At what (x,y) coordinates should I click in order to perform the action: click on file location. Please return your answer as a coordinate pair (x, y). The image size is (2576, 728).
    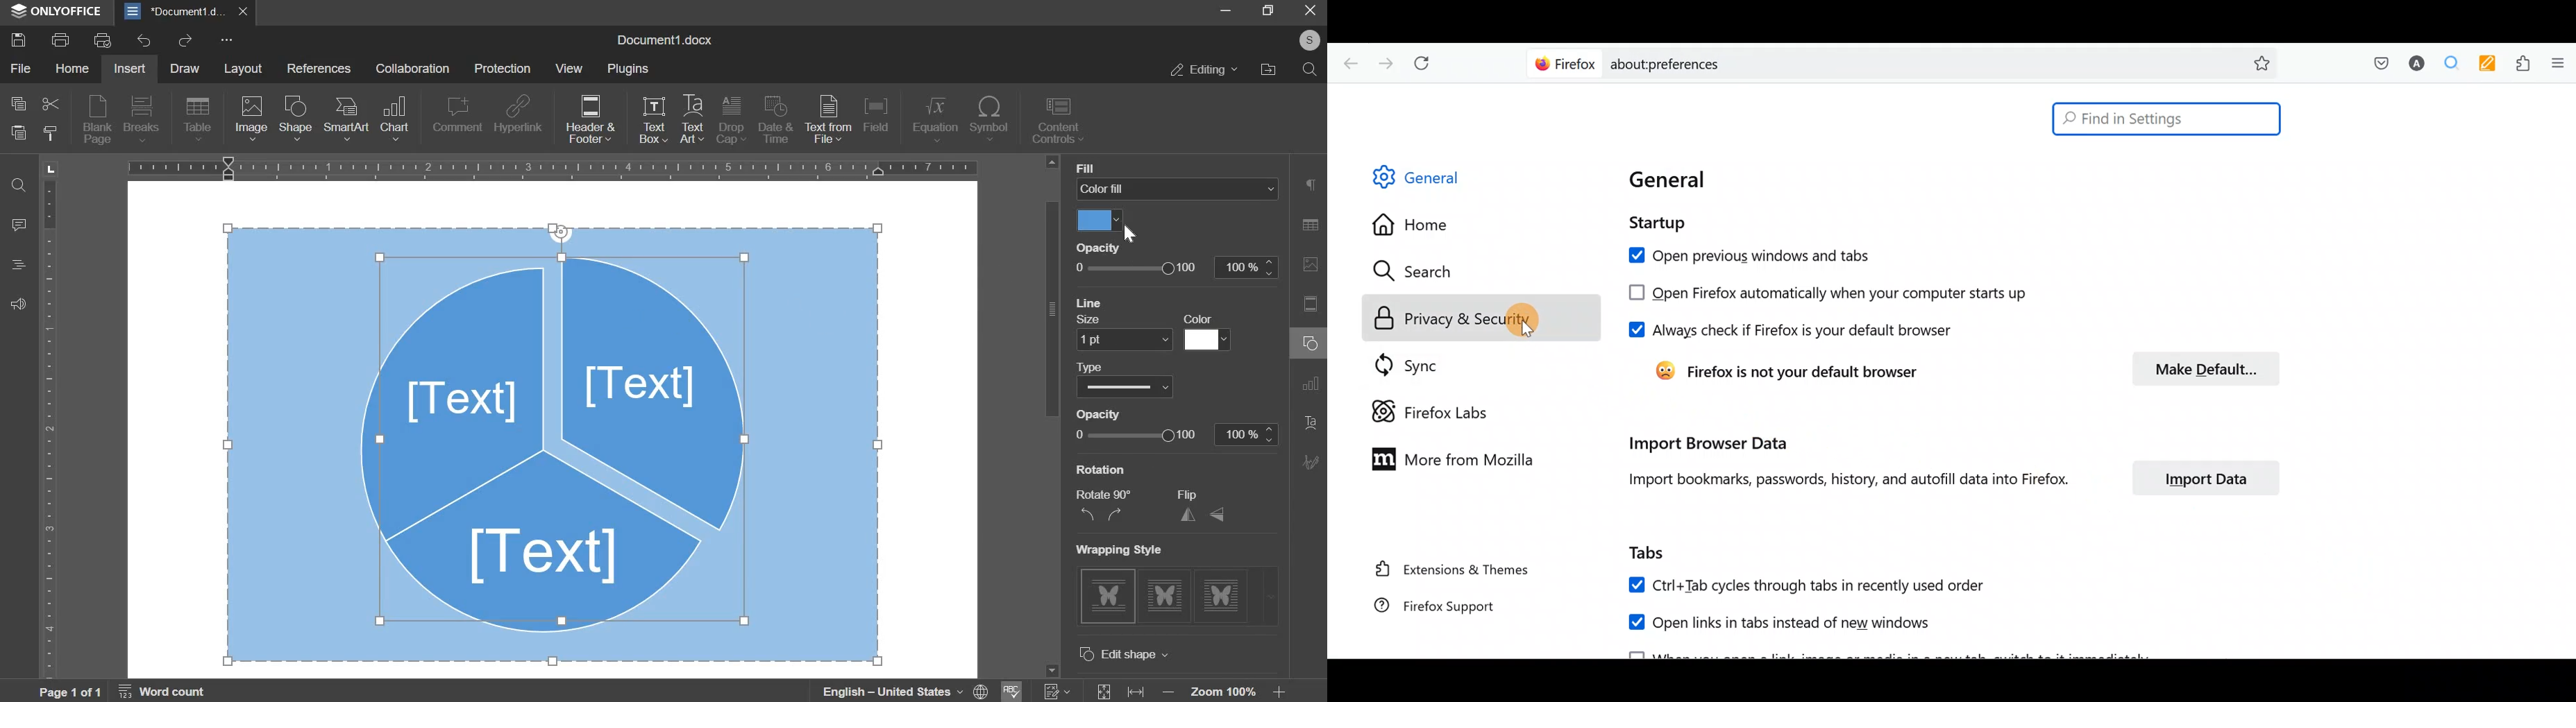
    Looking at the image, I should click on (1268, 69).